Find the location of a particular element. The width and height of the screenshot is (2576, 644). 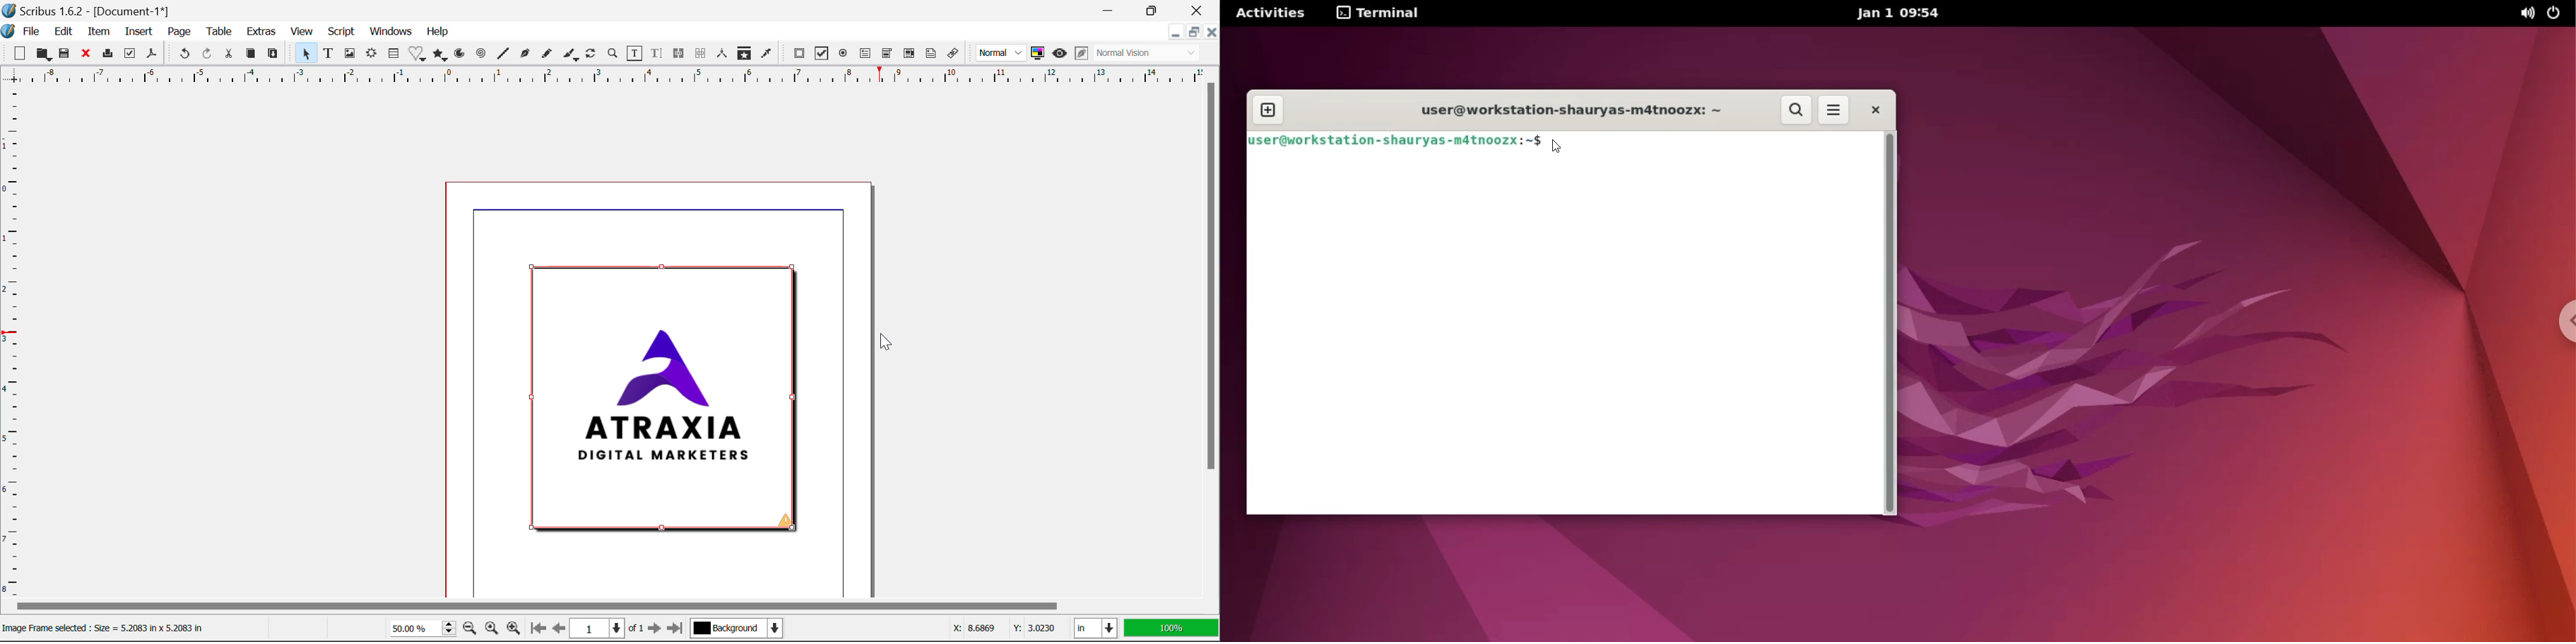

Next page is located at coordinates (656, 629).